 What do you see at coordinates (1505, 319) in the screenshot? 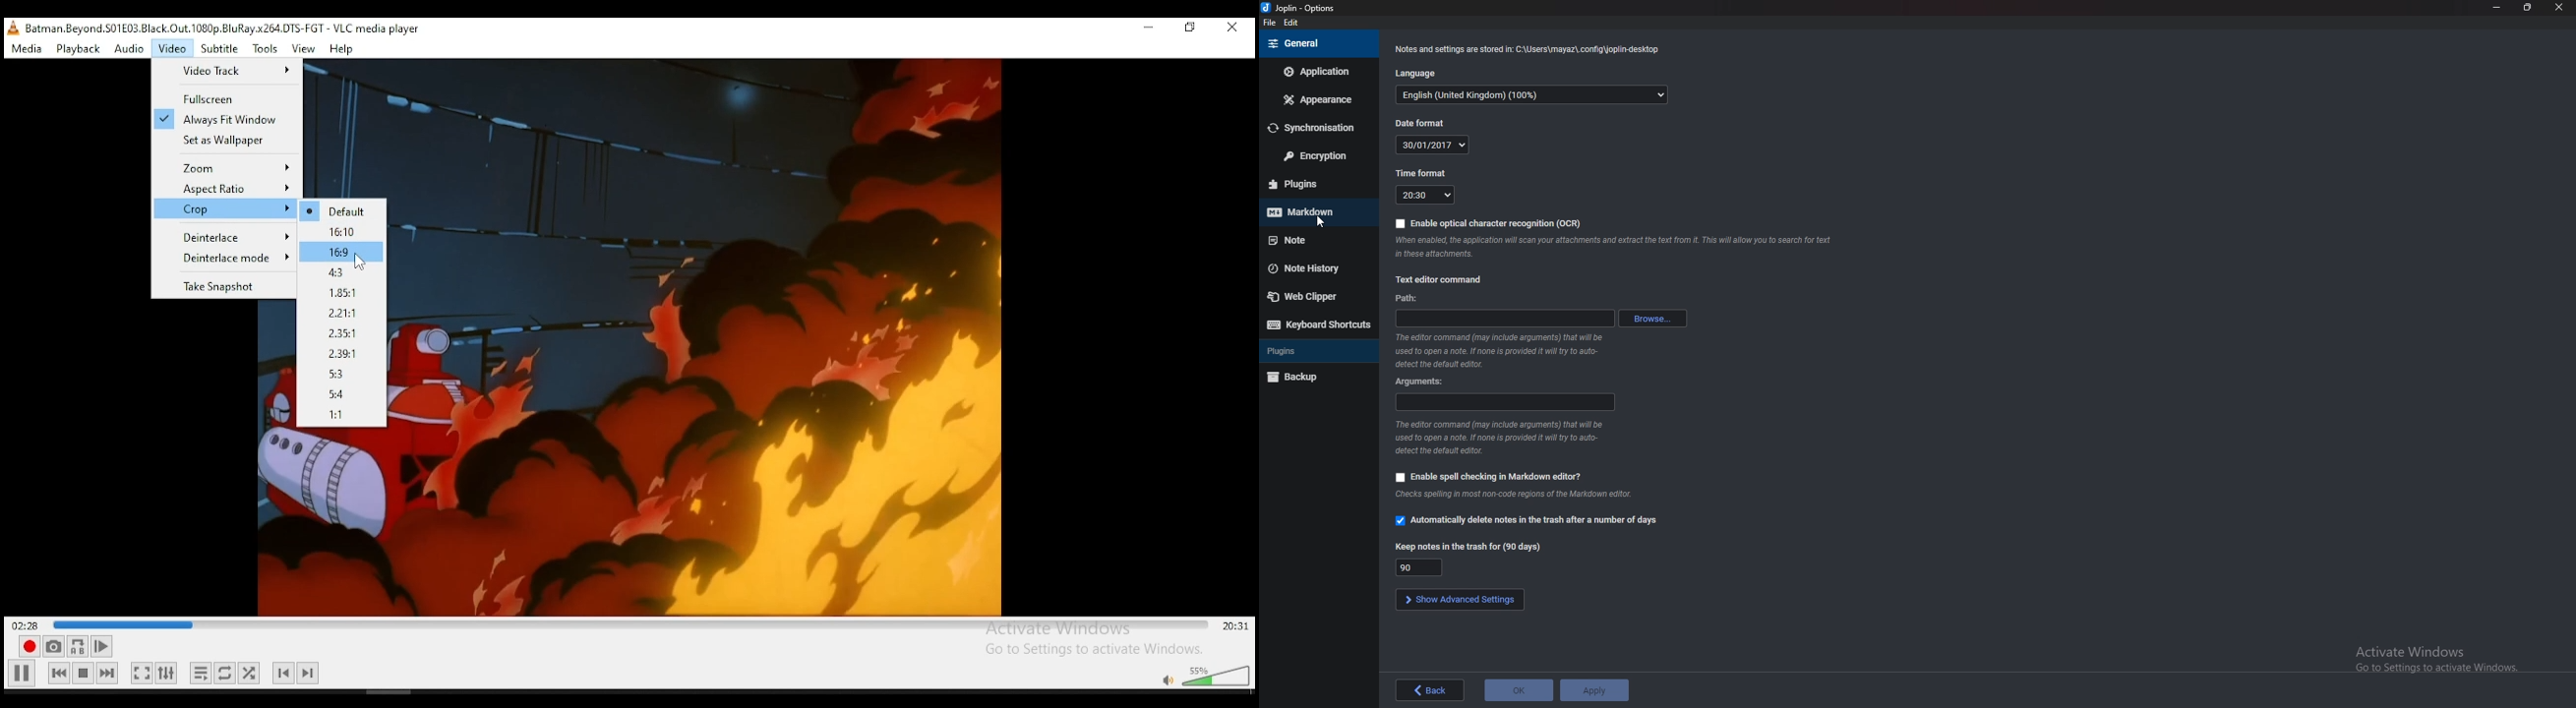
I see `path` at bounding box center [1505, 319].